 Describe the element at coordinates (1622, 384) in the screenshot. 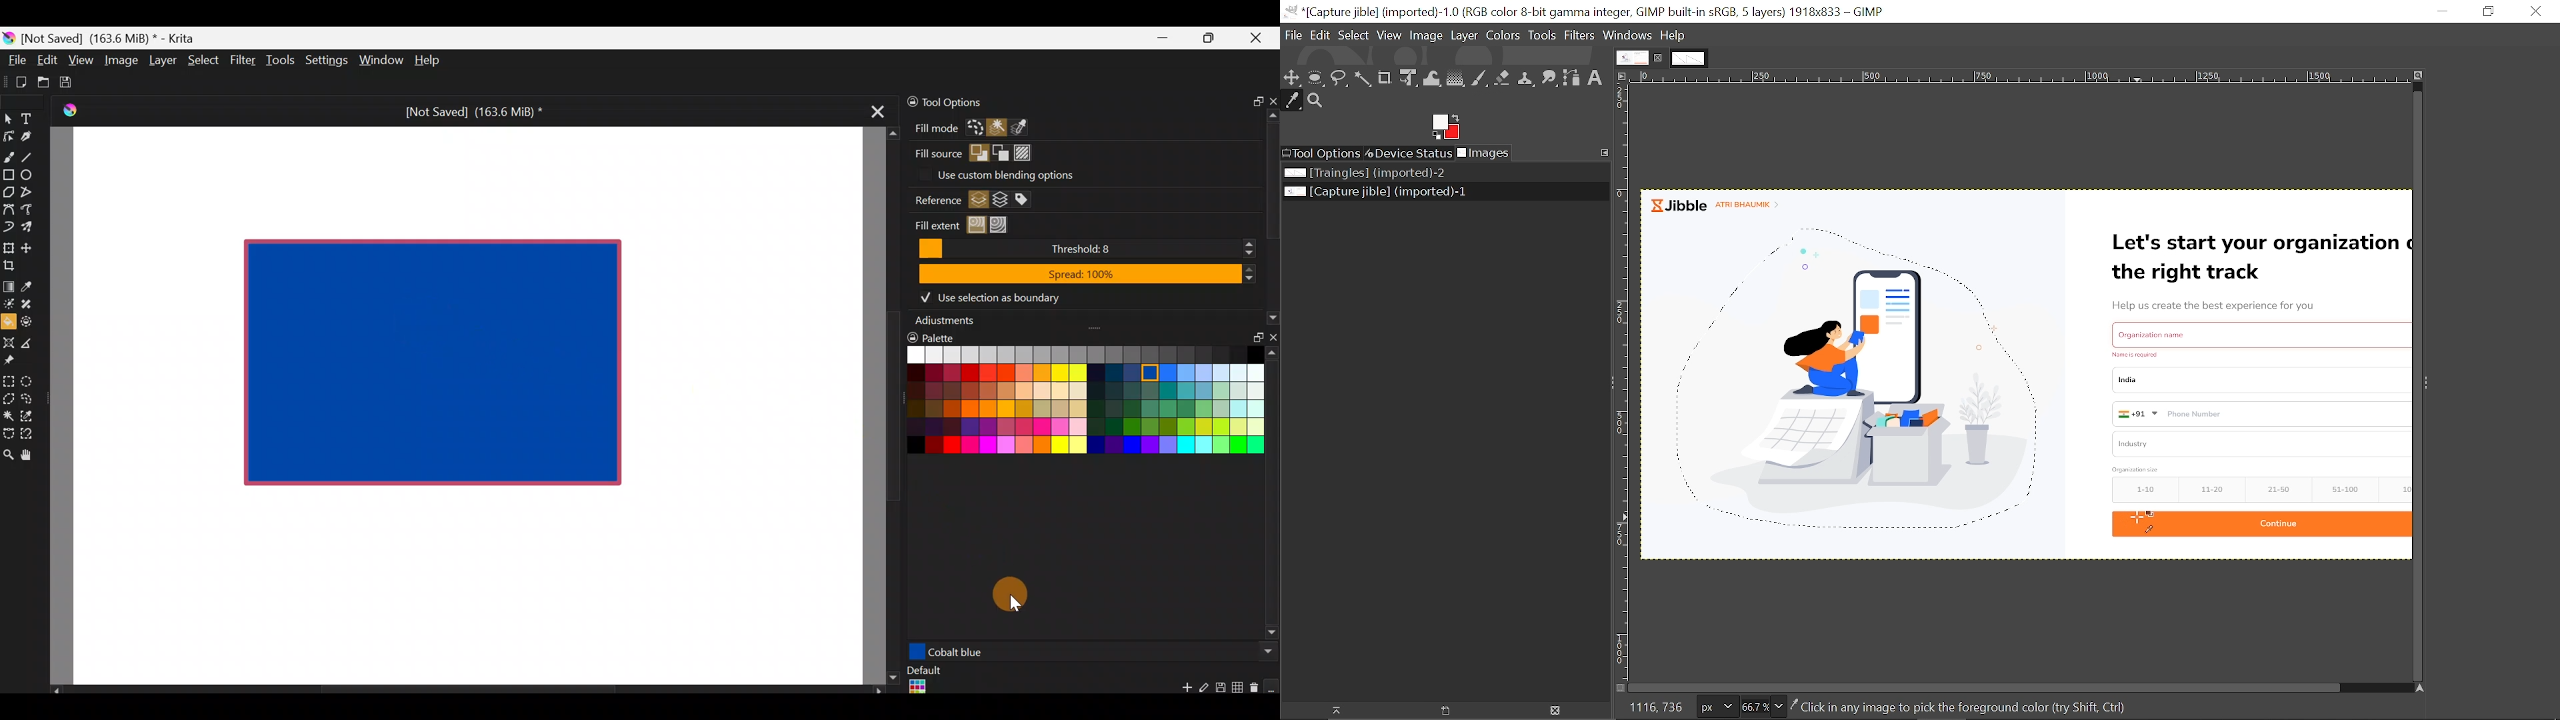

I see `Vertical label` at that location.